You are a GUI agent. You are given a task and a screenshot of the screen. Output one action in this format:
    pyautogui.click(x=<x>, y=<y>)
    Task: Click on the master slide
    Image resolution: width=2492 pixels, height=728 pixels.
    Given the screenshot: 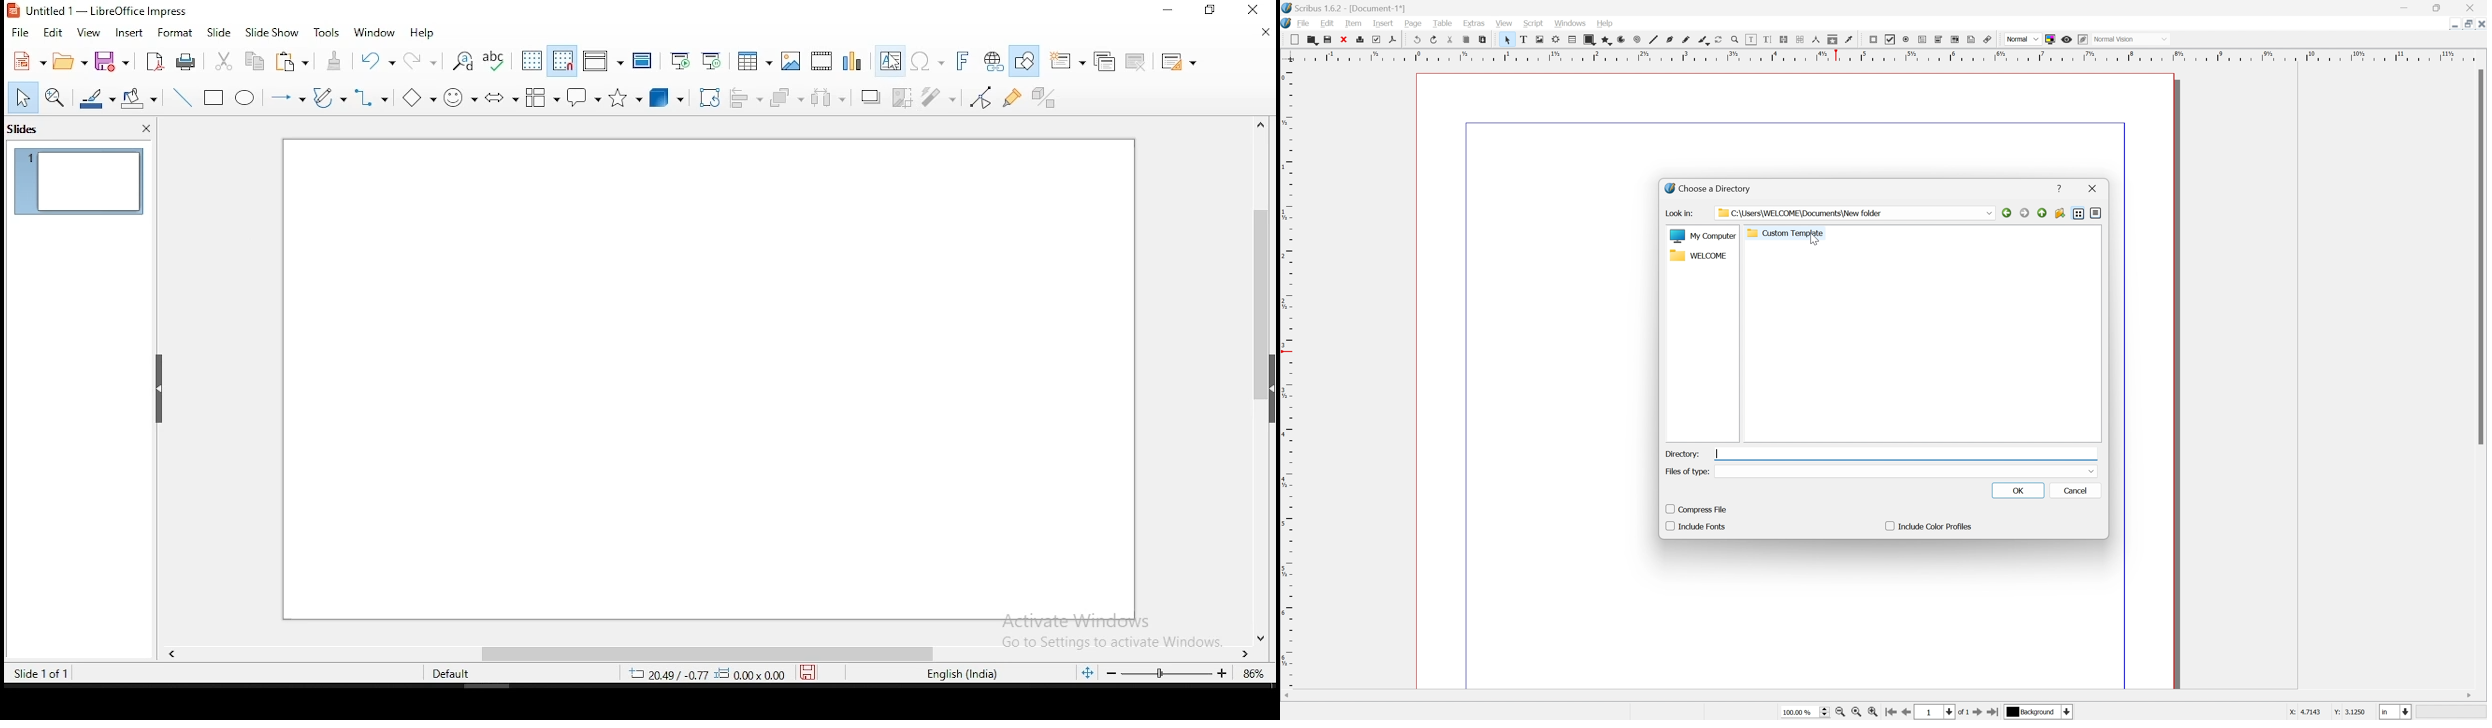 What is the action you would take?
    pyautogui.click(x=643, y=62)
    